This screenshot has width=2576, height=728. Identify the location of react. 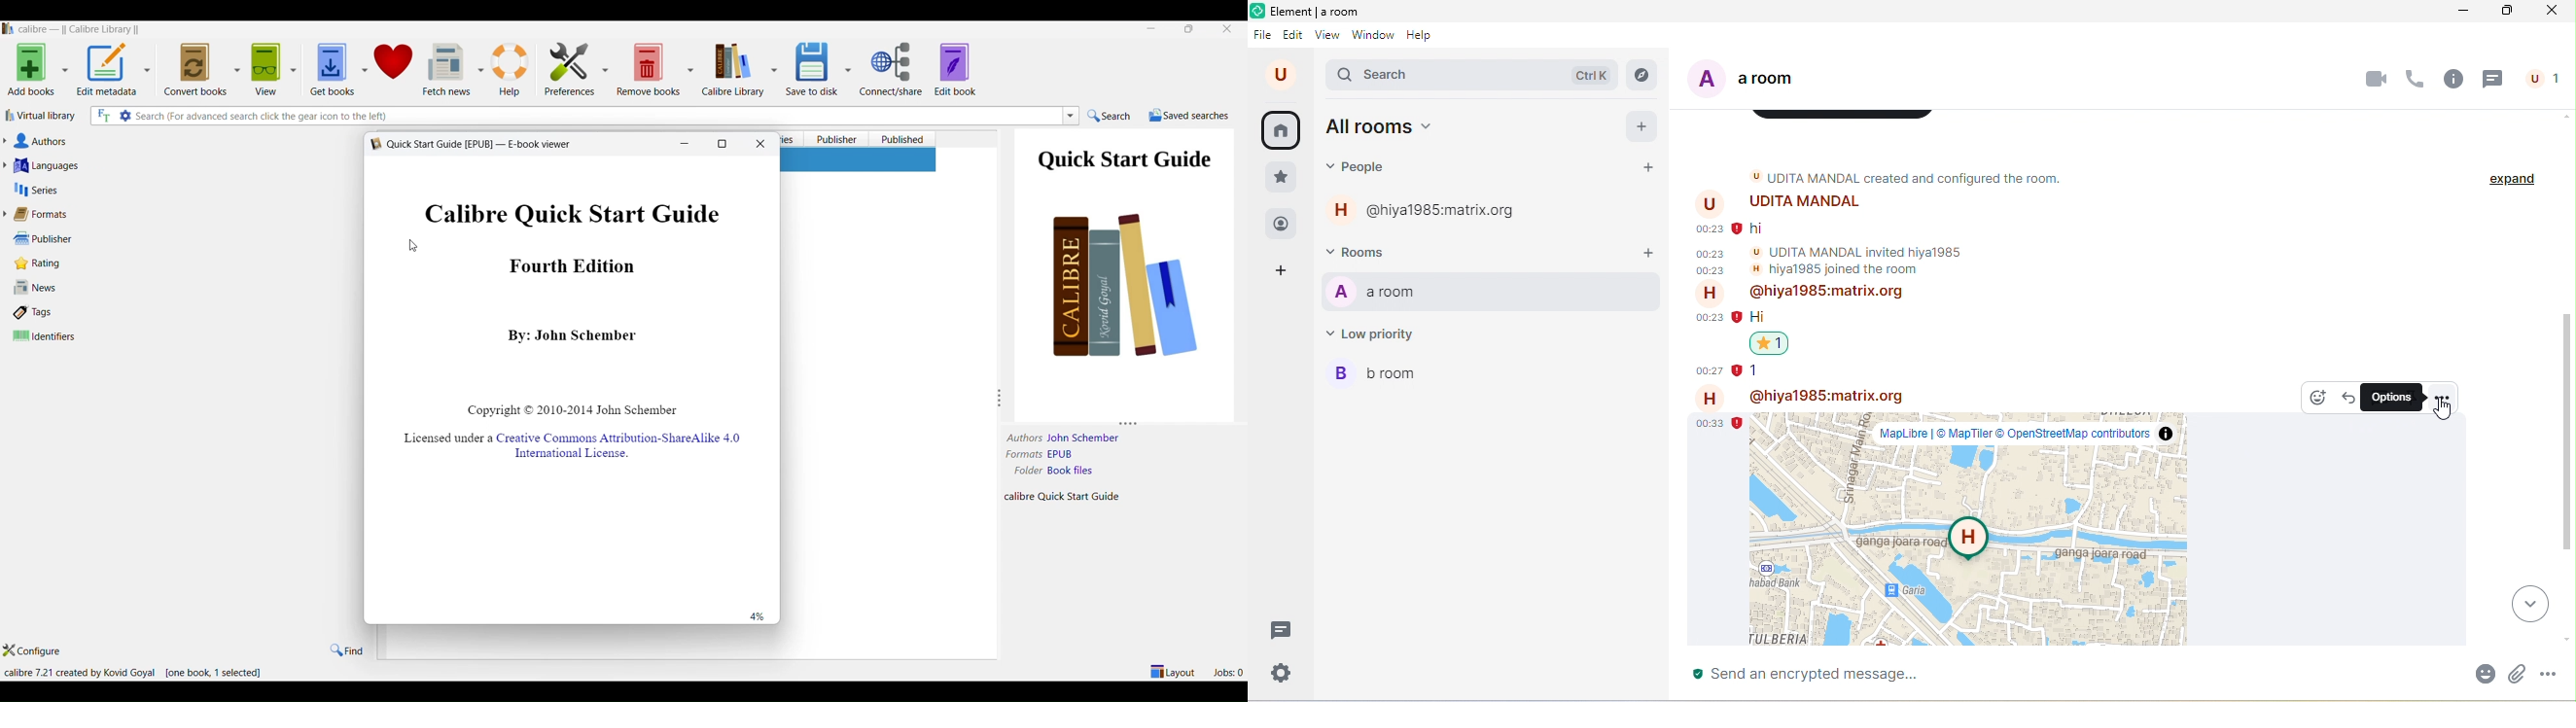
(2317, 398).